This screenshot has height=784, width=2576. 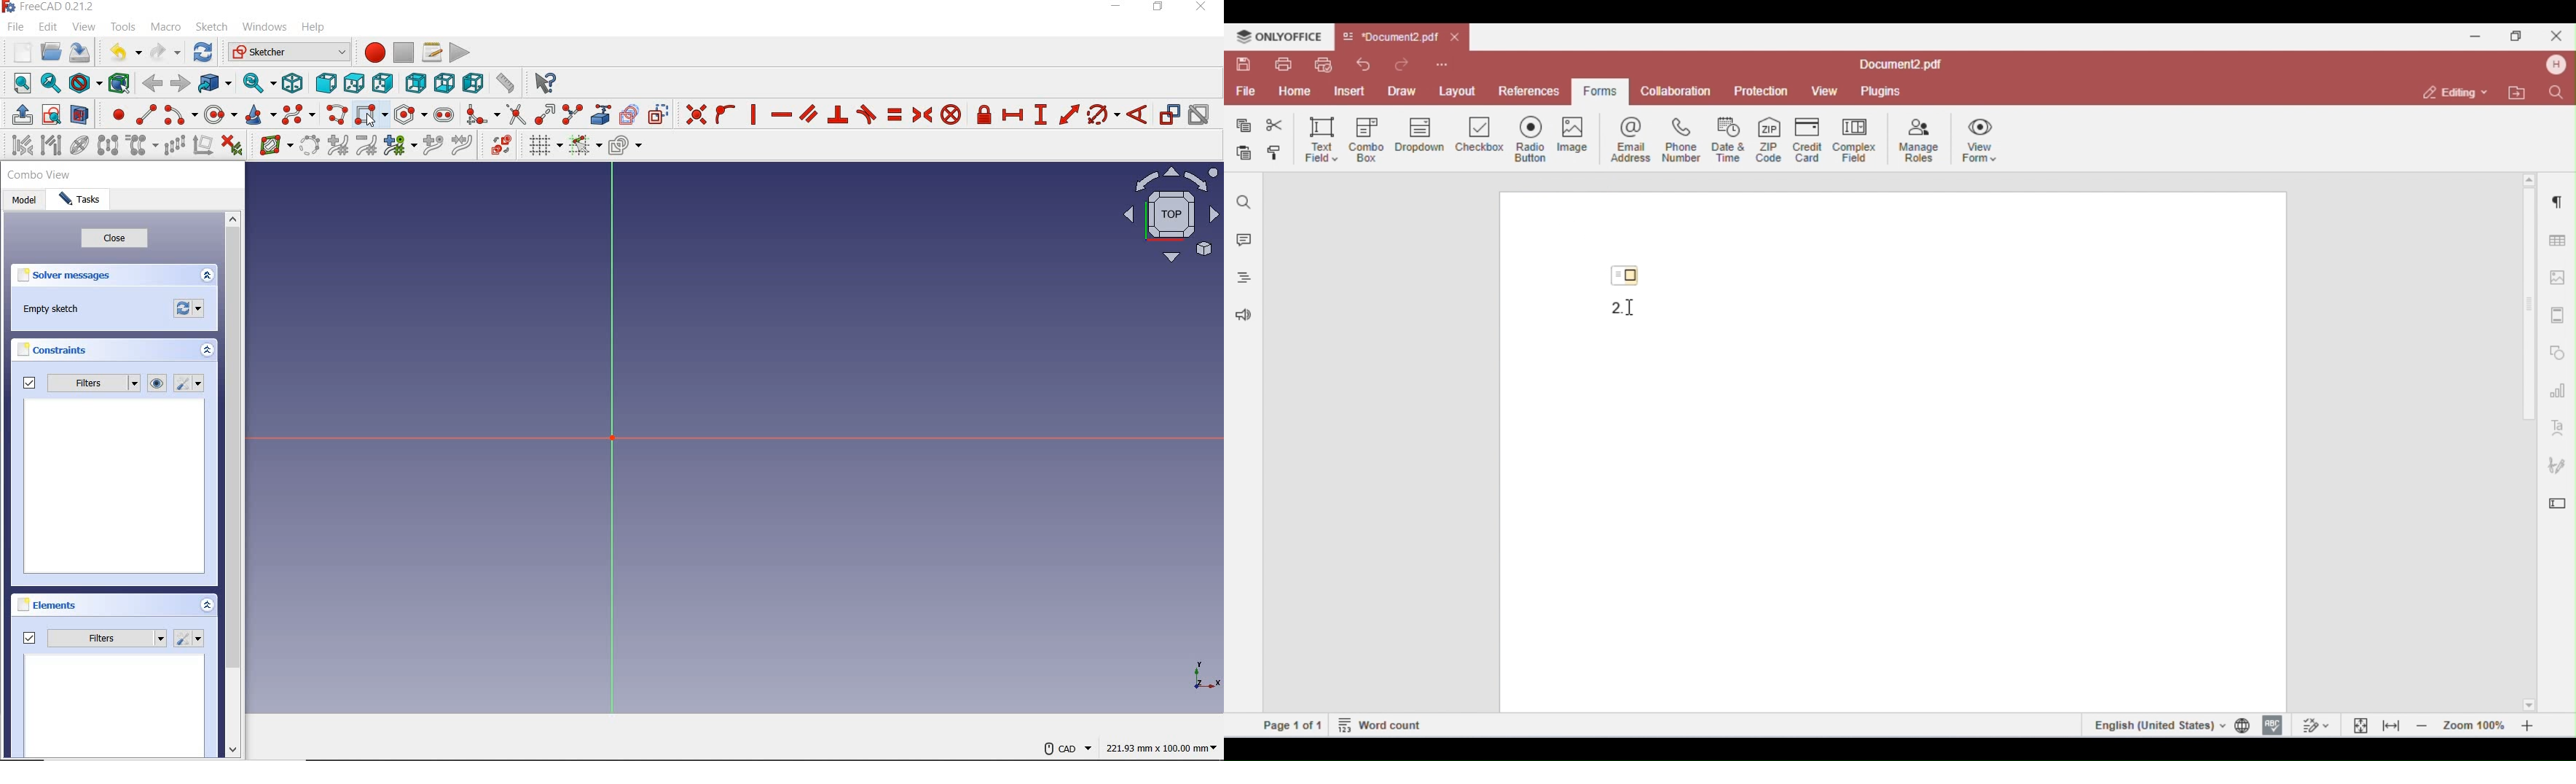 I want to click on minimize, so click(x=1117, y=9).